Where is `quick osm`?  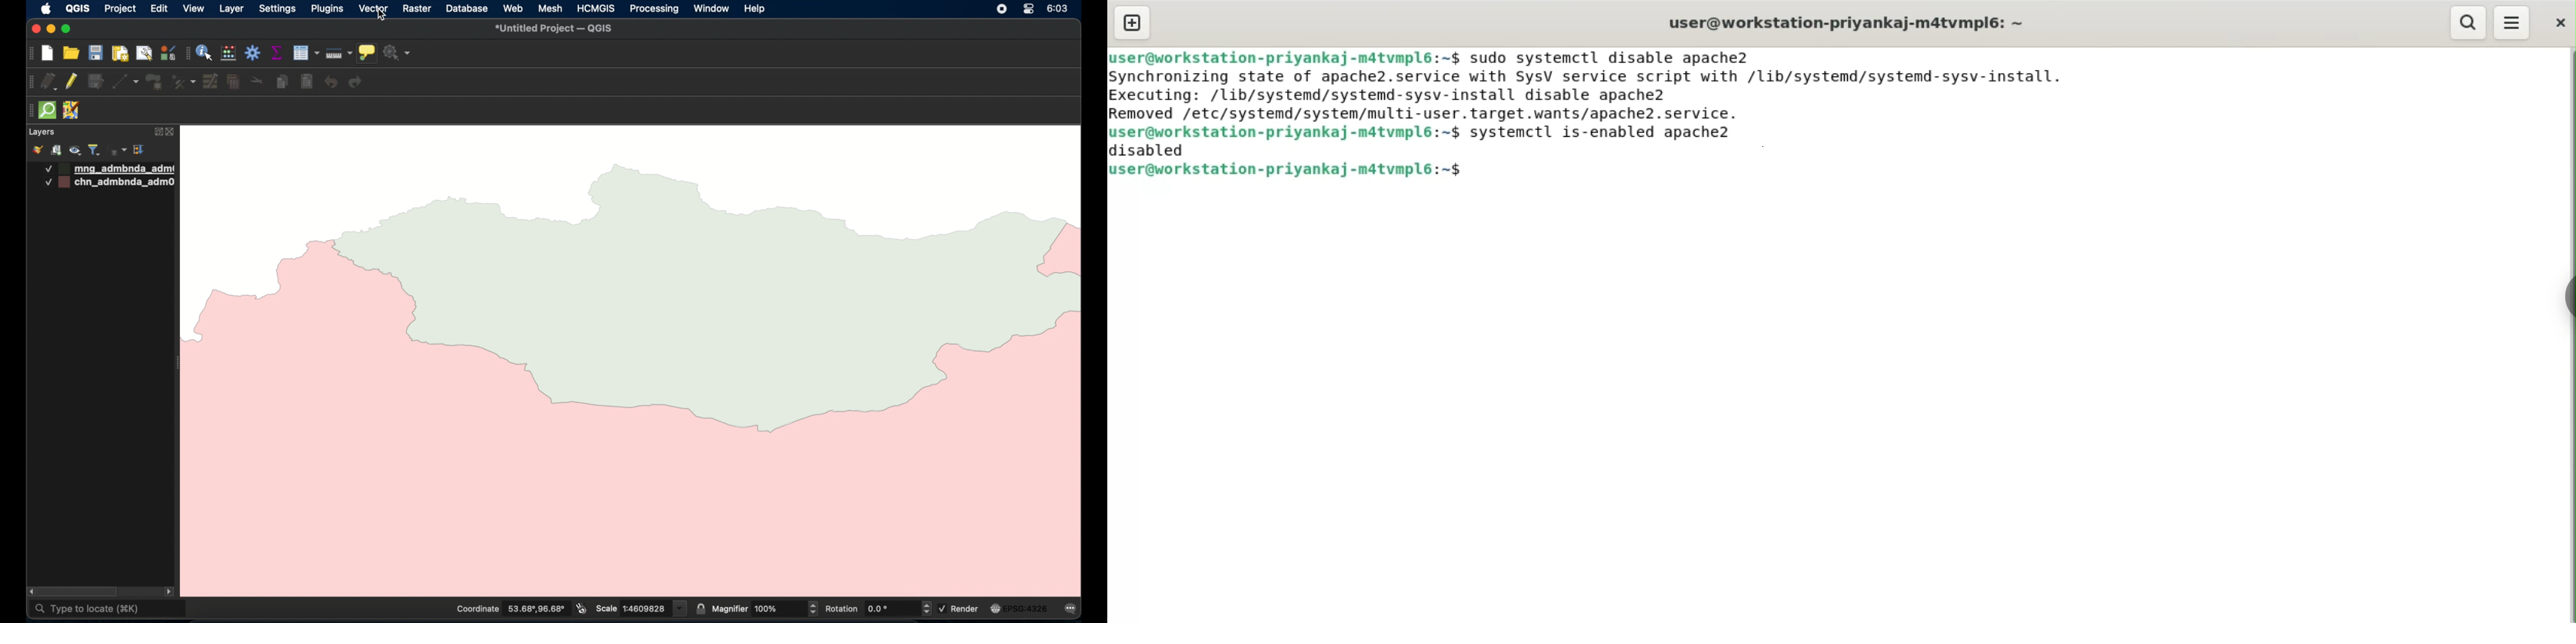
quick osm is located at coordinates (48, 110).